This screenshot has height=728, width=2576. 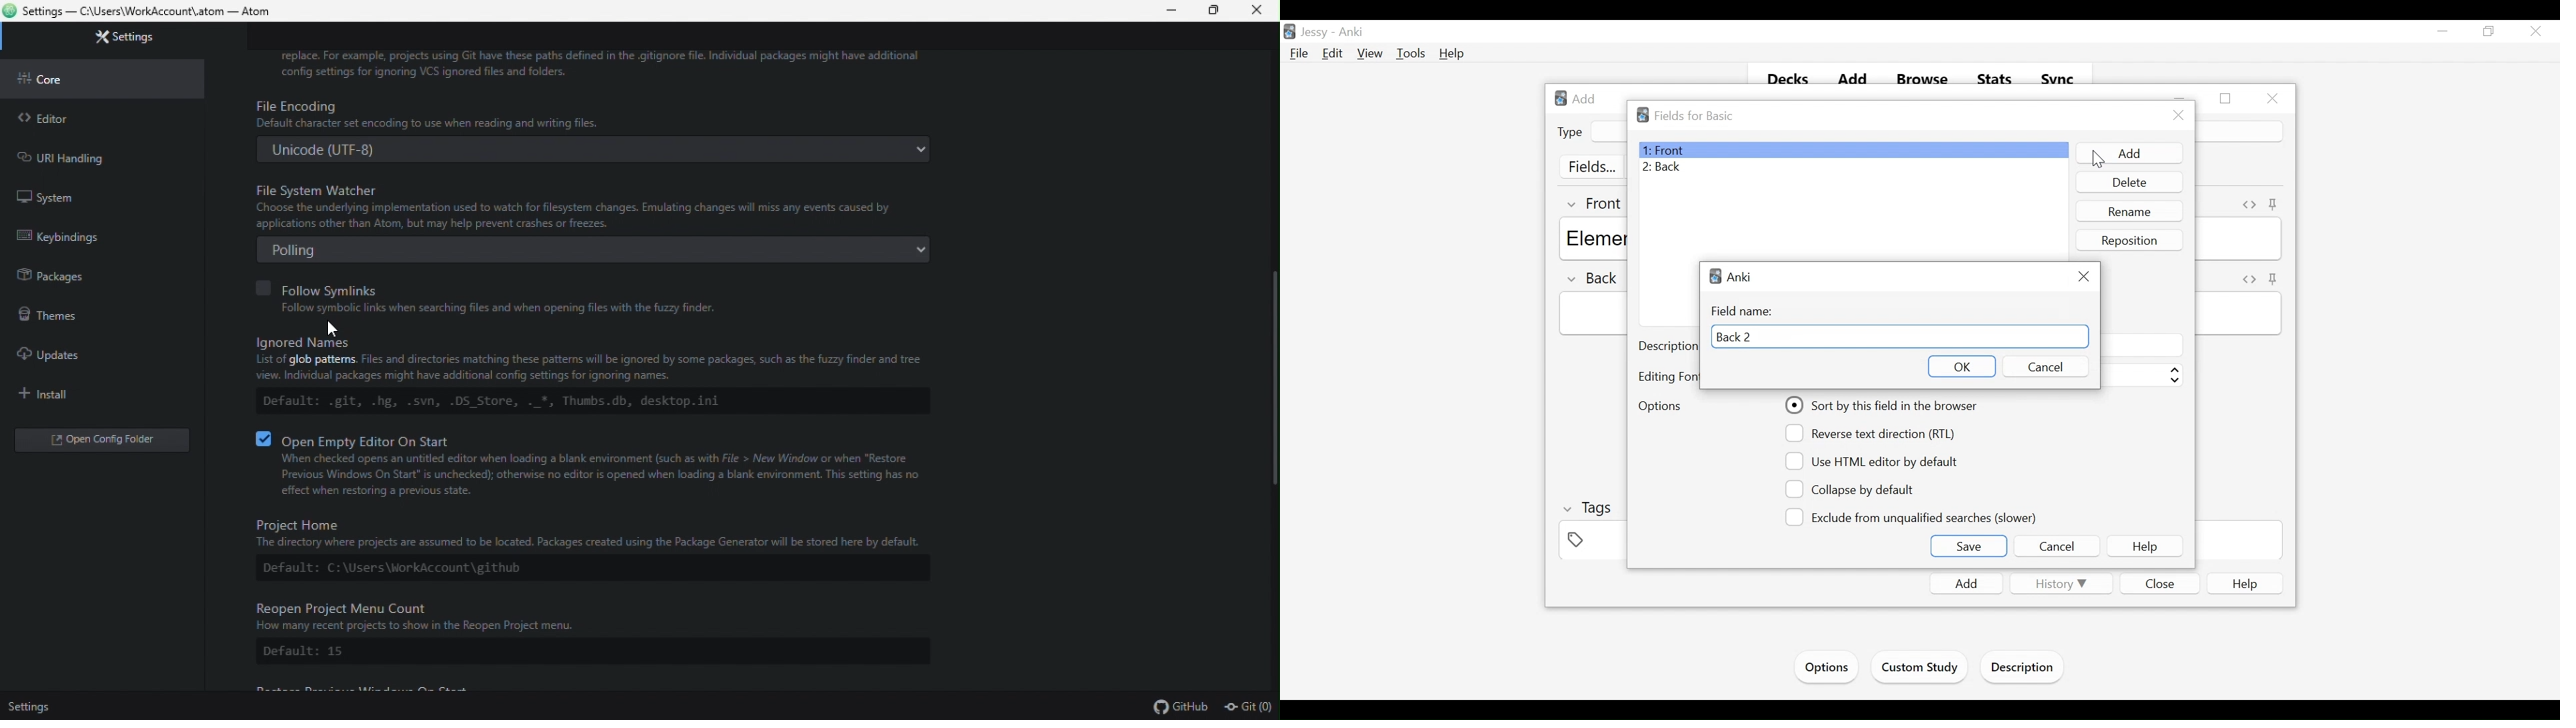 I want to click on minimize, so click(x=2443, y=32).